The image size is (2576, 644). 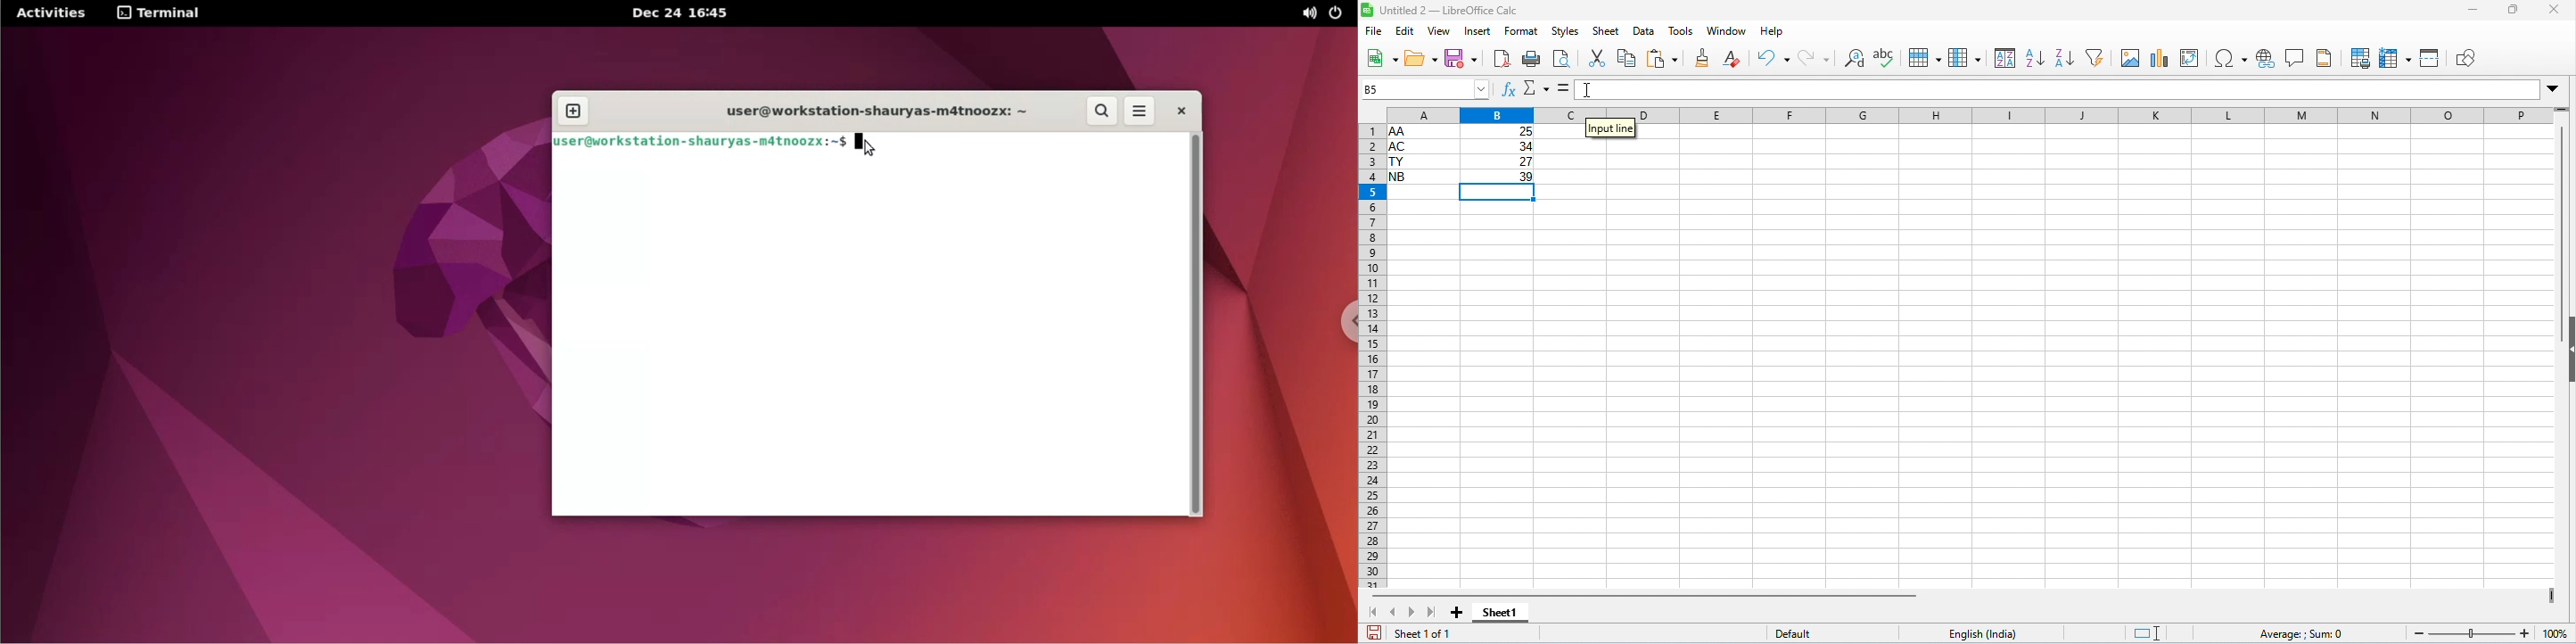 I want to click on =, so click(x=1562, y=88).